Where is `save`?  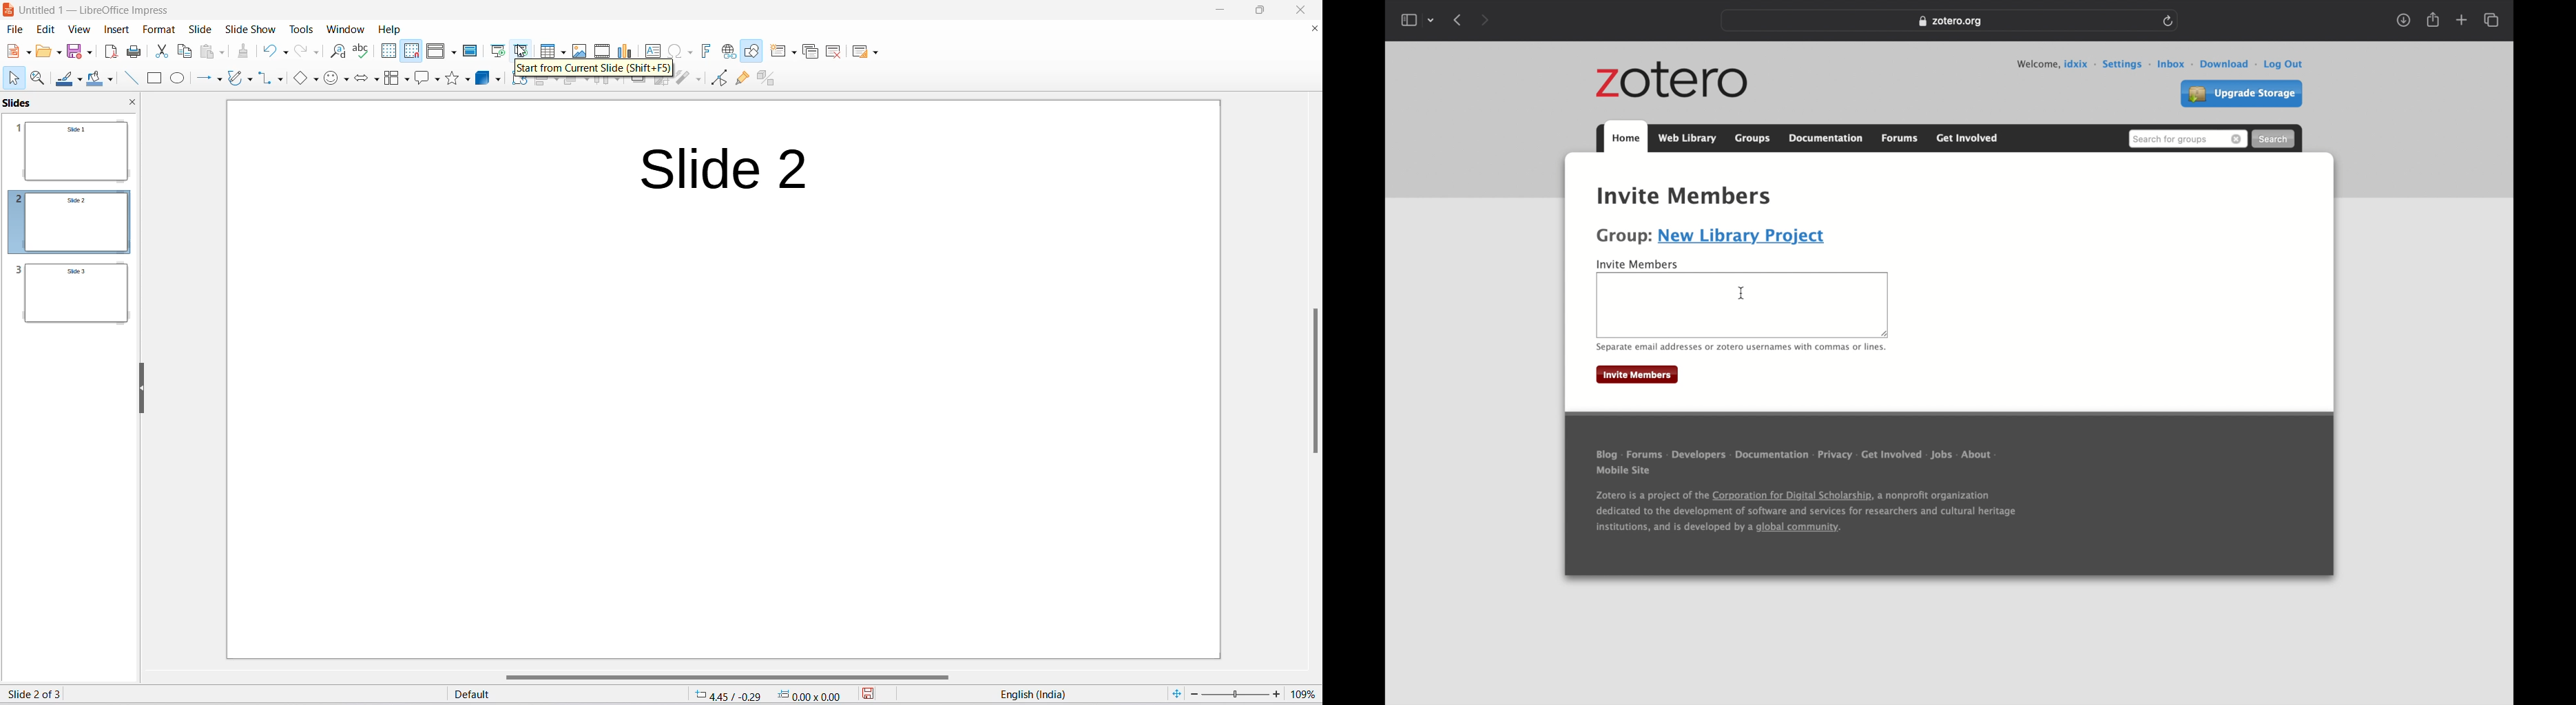
save is located at coordinates (867, 694).